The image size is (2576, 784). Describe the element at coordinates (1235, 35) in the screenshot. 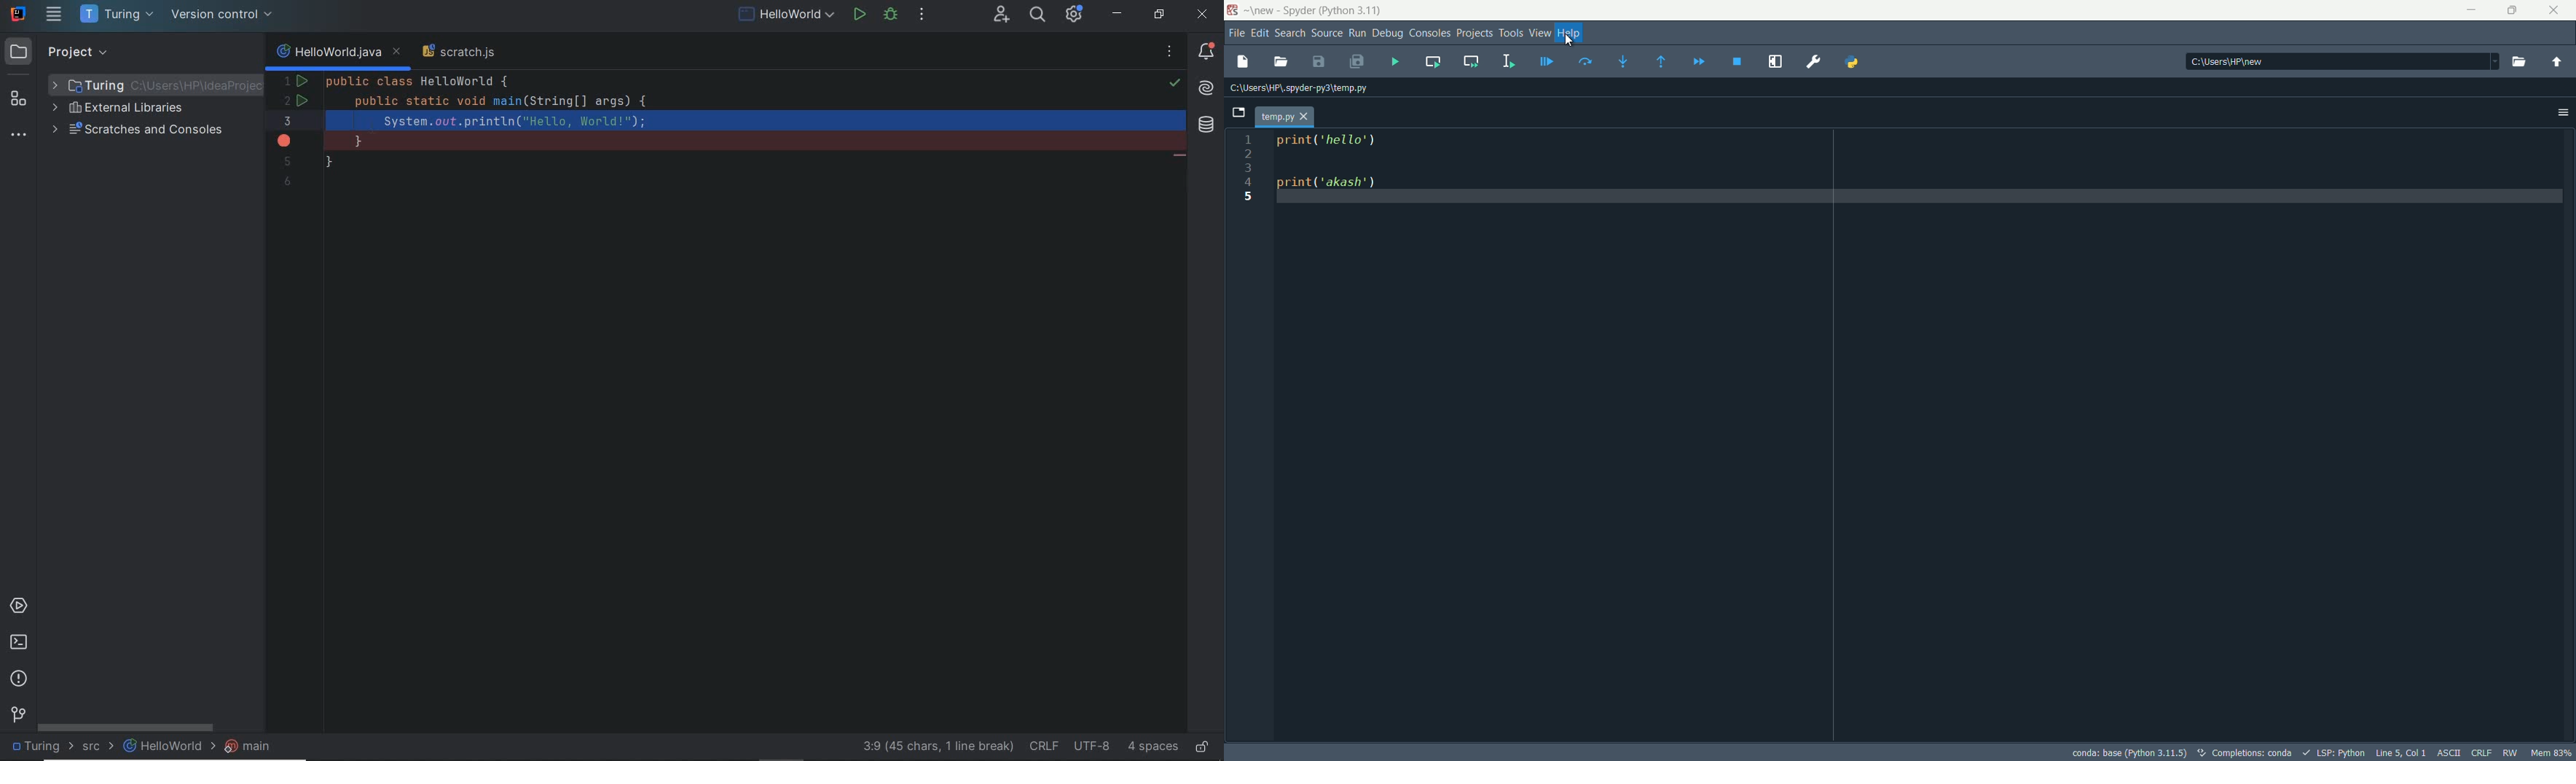

I see `file menu` at that location.